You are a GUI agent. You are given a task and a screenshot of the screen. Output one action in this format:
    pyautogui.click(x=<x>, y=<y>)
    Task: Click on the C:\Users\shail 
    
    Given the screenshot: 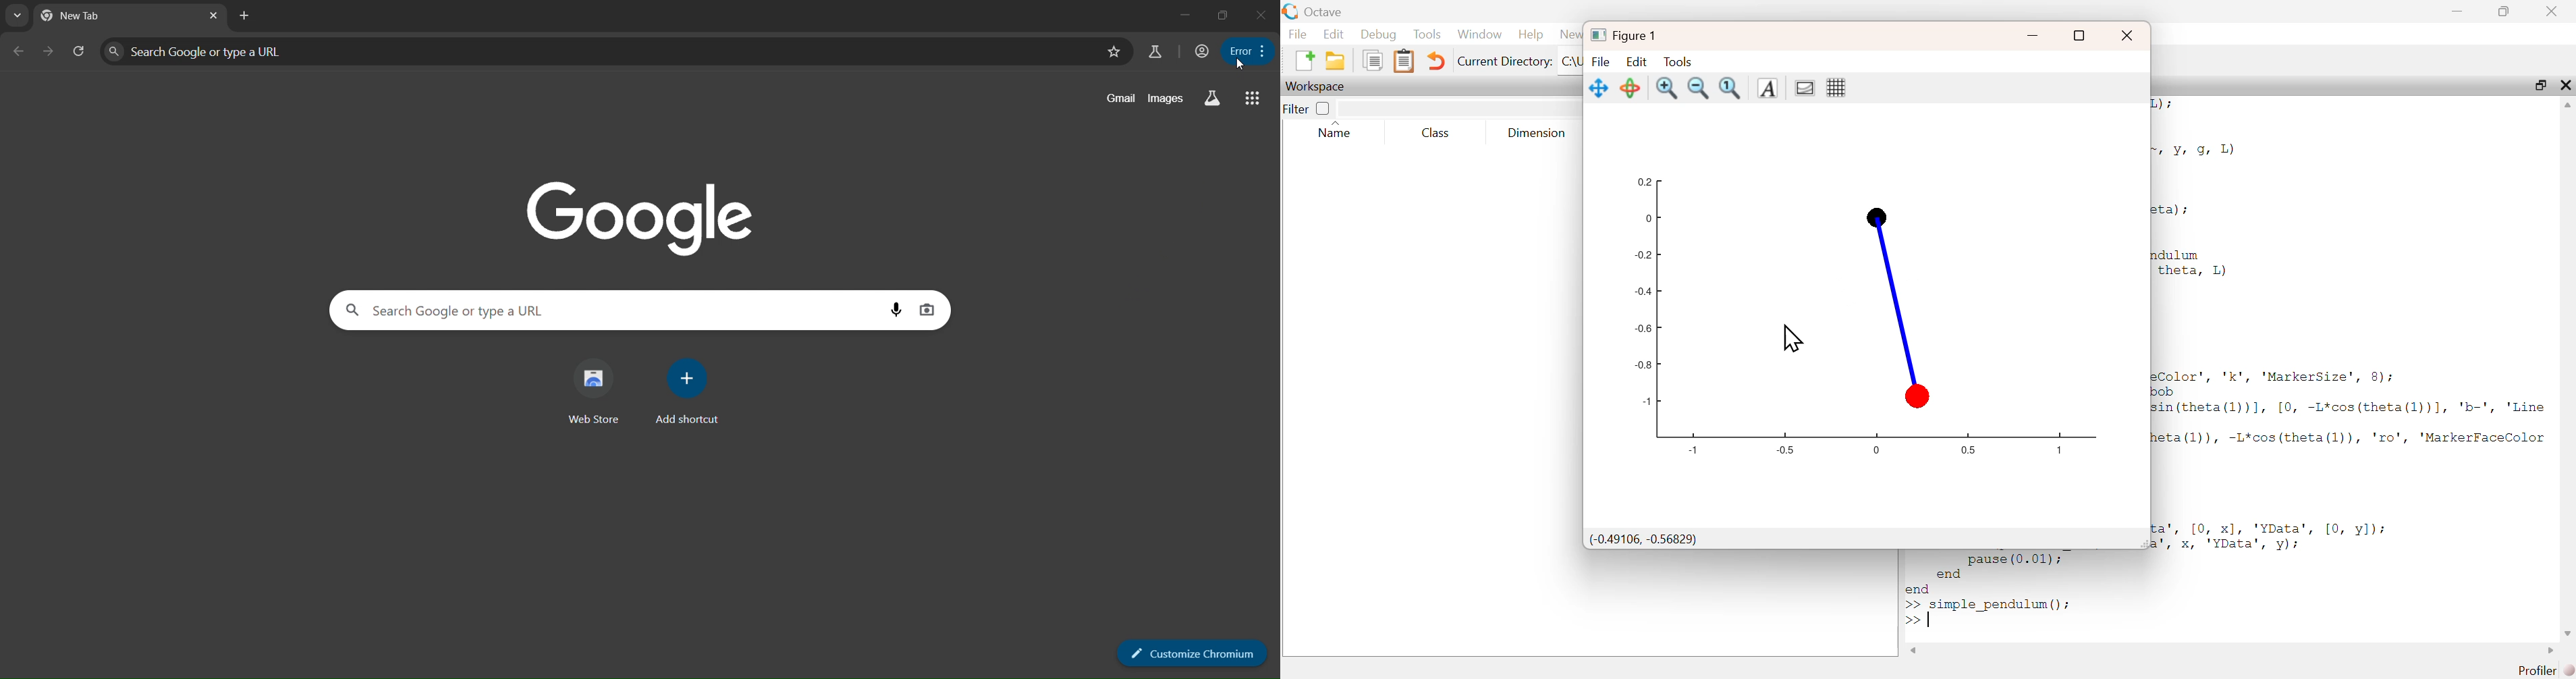 What is the action you would take?
    pyautogui.click(x=1570, y=63)
    